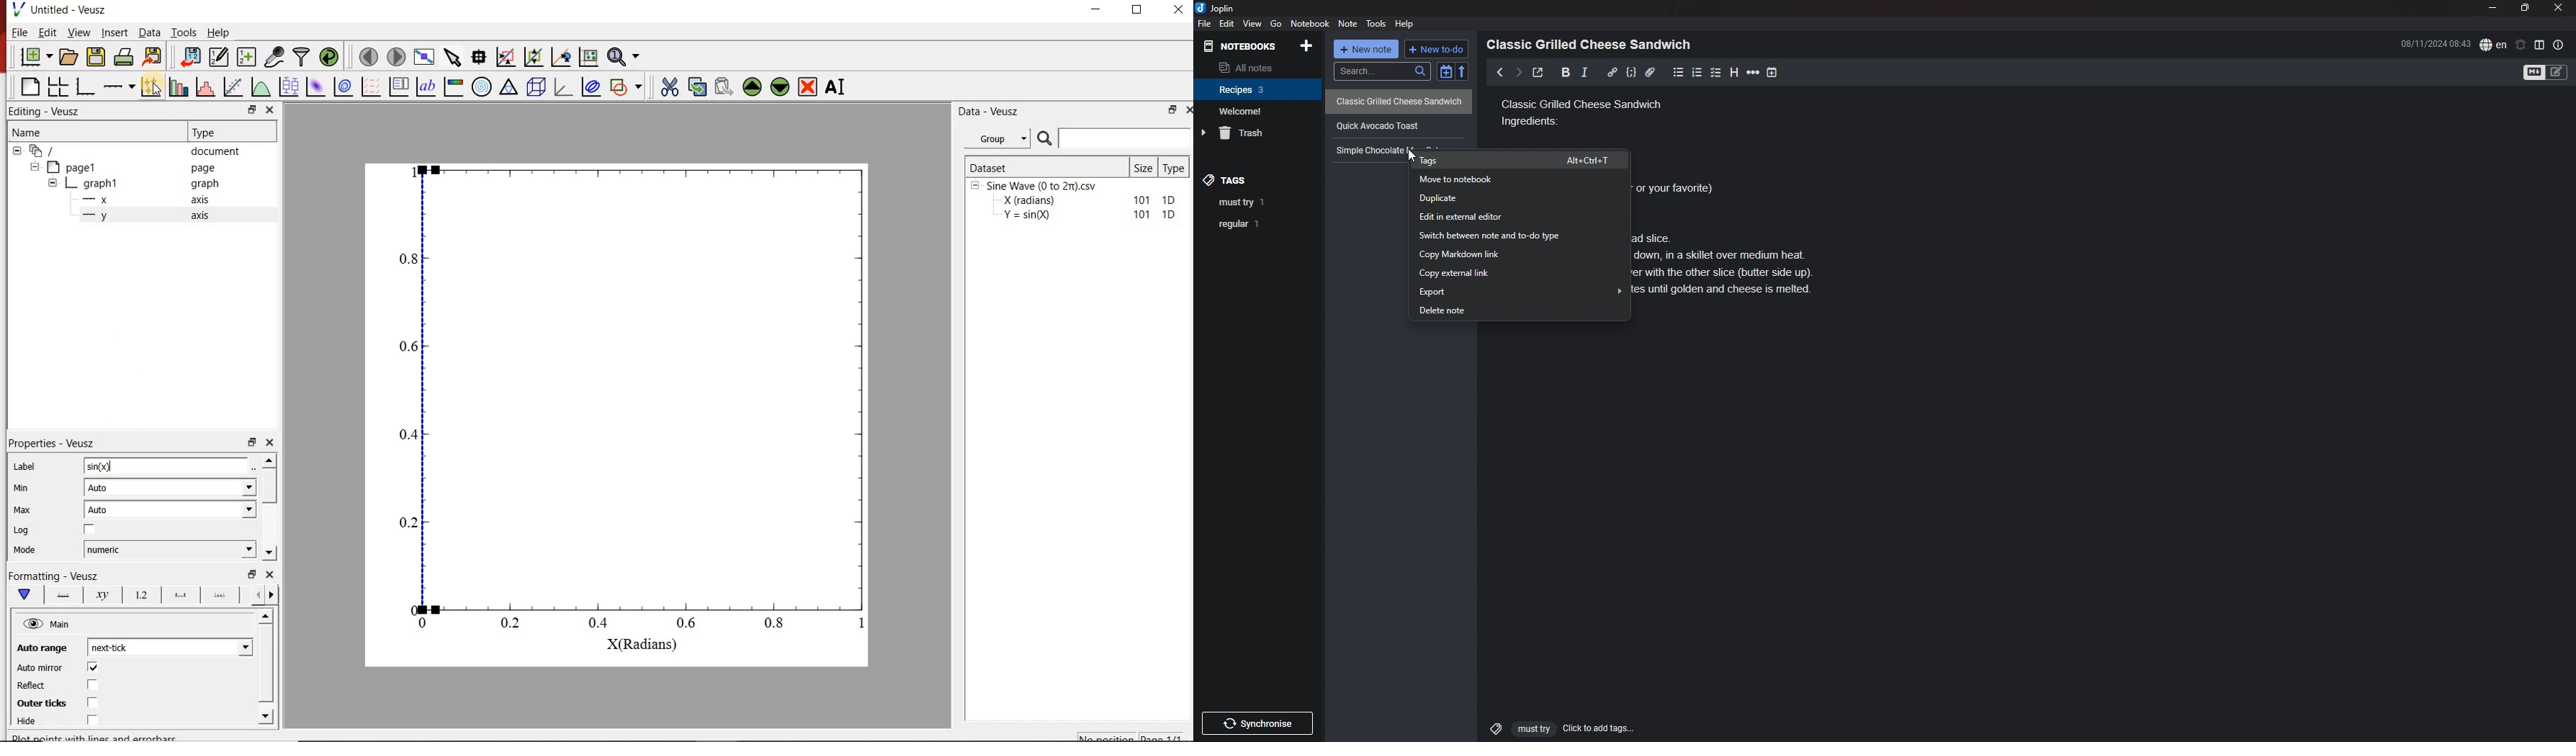 The width and height of the screenshot is (2576, 756). What do you see at coordinates (1252, 24) in the screenshot?
I see `view` at bounding box center [1252, 24].